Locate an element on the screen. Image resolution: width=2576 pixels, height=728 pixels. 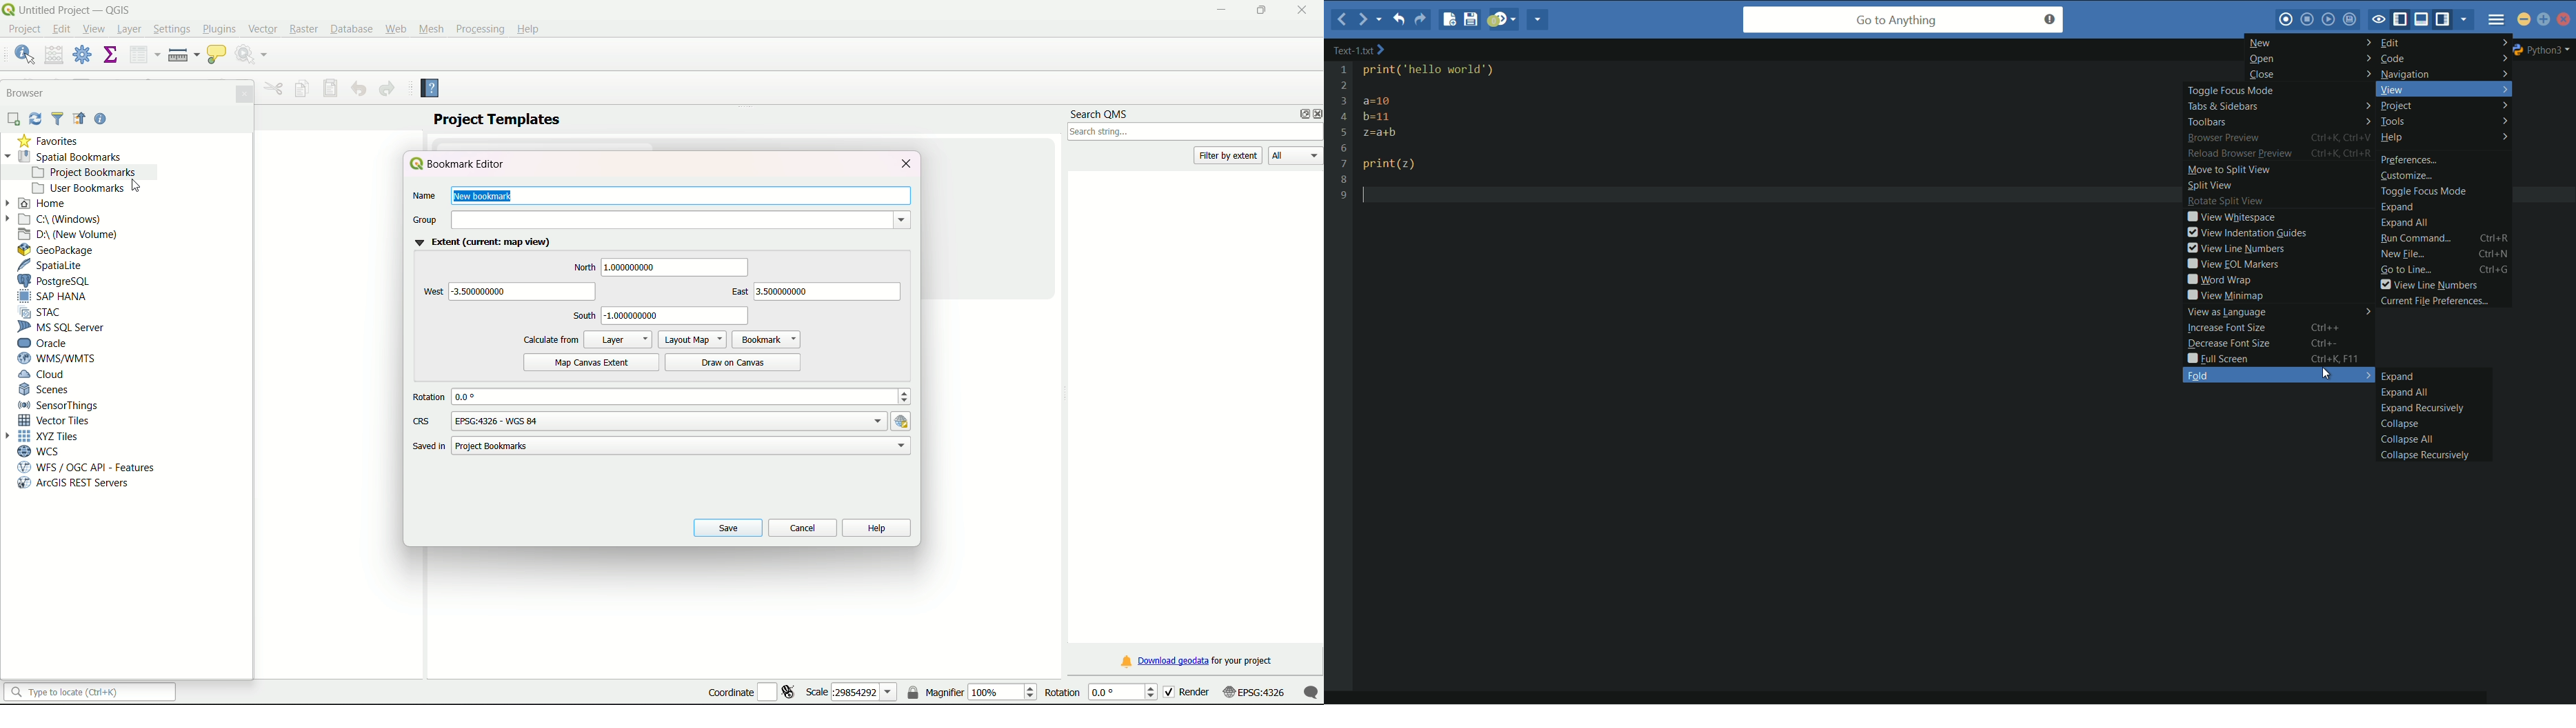
calculate from is located at coordinates (549, 339).